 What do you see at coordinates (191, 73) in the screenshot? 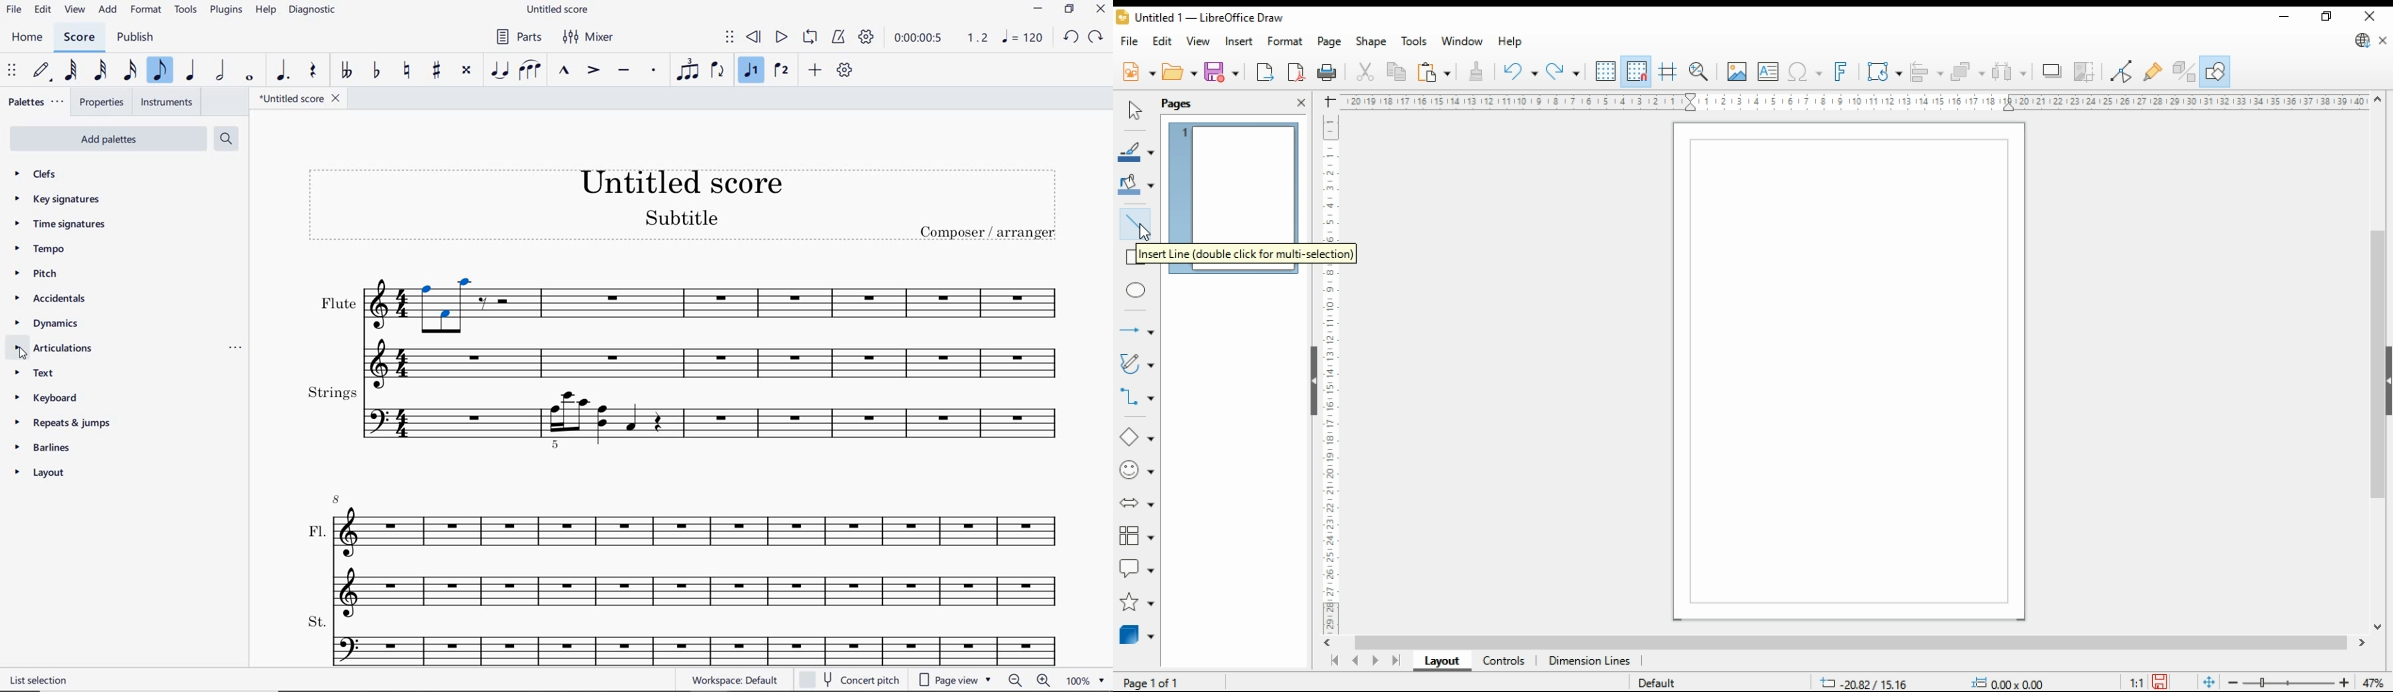
I see `QUARTER NOTE` at bounding box center [191, 73].